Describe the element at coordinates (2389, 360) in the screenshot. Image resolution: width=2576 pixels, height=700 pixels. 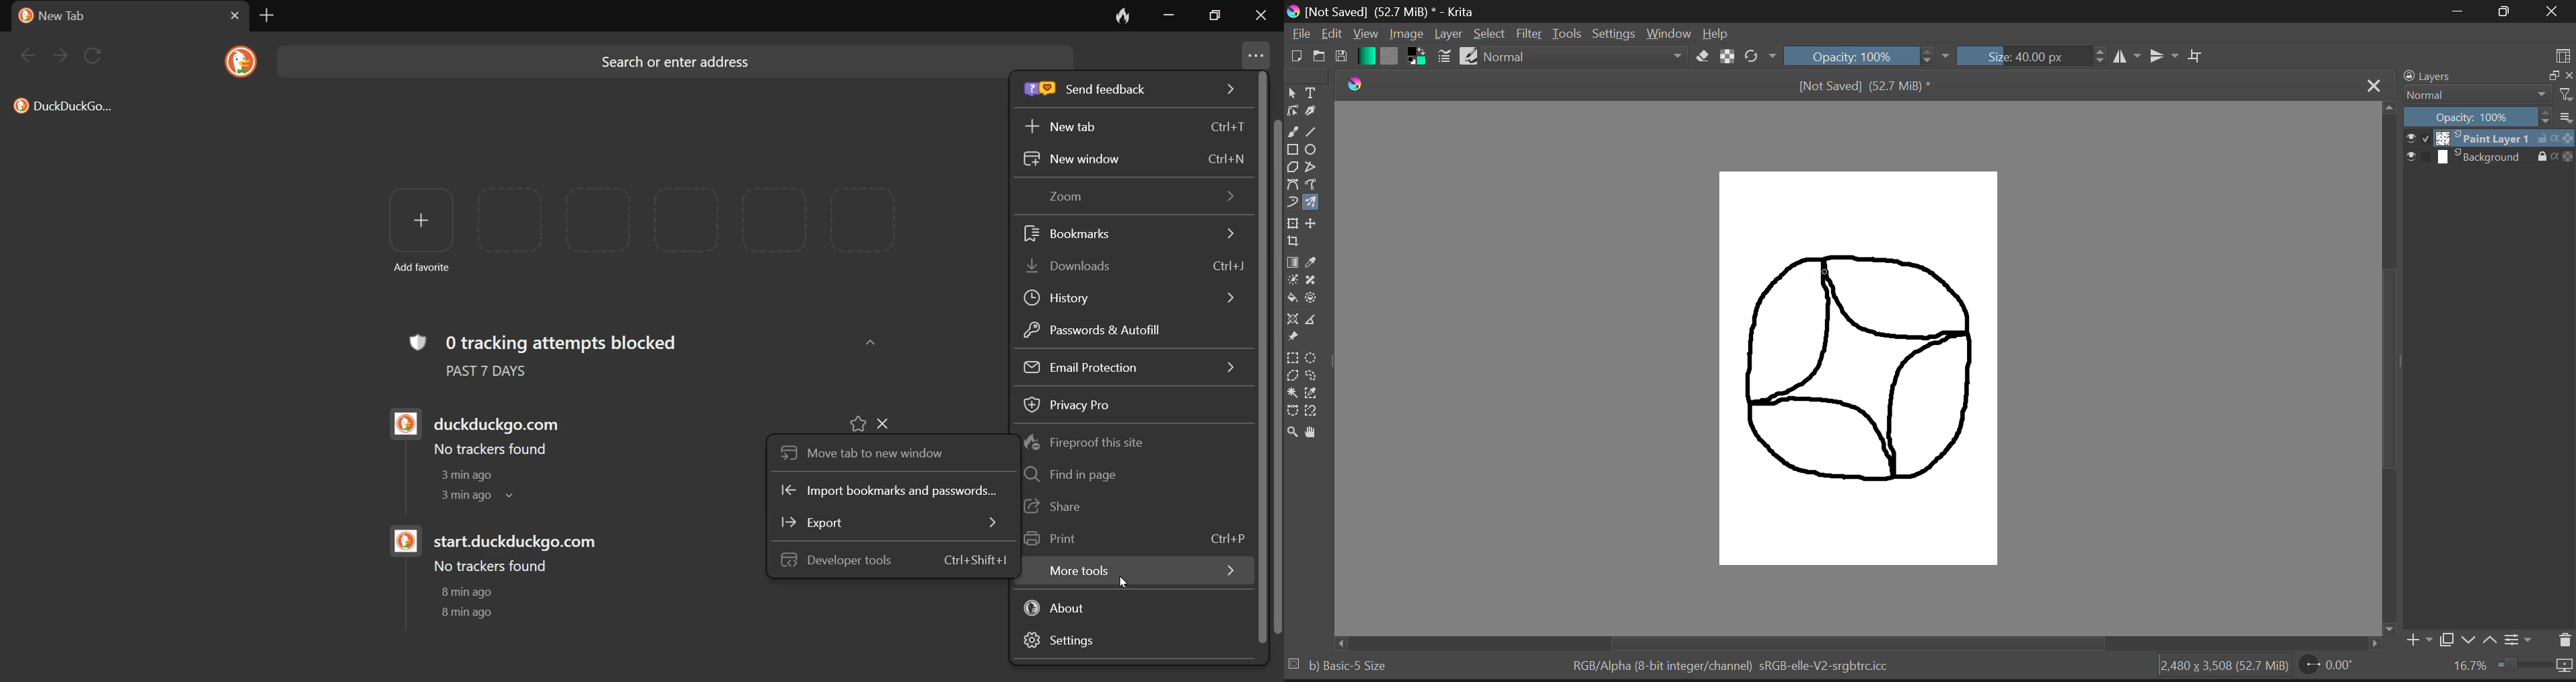
I see `Scroll Bar` at that location.